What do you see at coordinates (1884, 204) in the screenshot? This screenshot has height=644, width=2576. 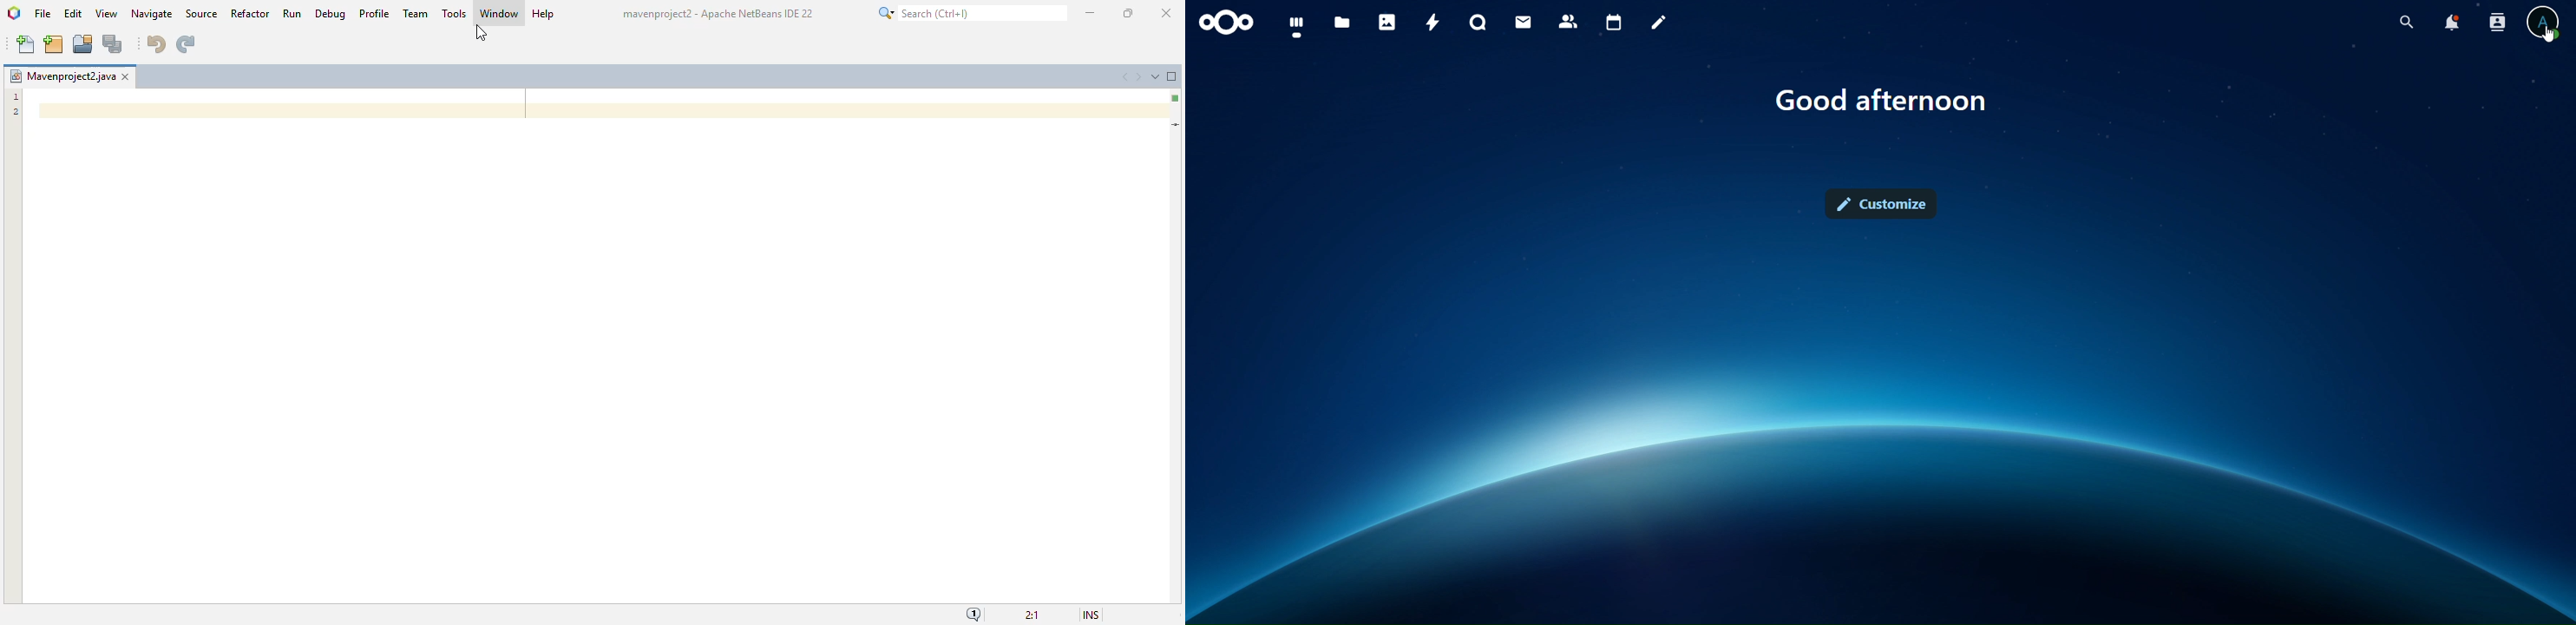 I see `customize` at bounding box center [1884, 204].